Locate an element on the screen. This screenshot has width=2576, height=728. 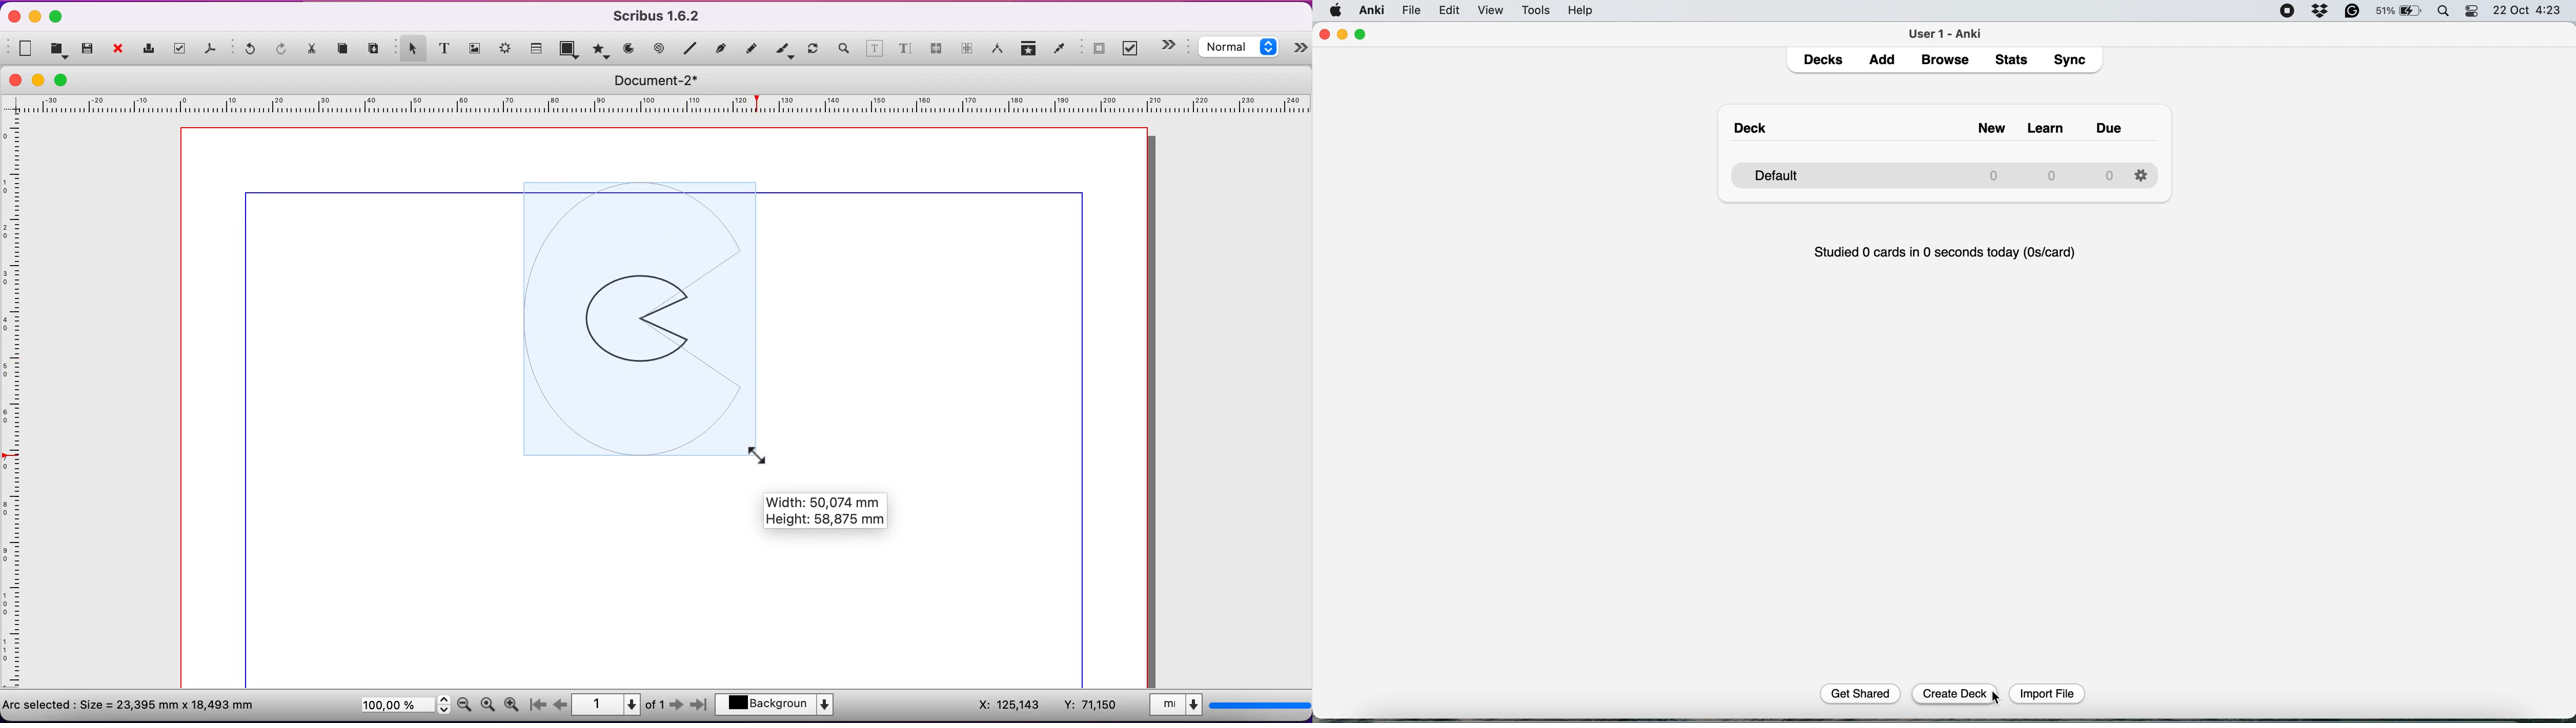
maximise is located at coordinates (1364, 32).